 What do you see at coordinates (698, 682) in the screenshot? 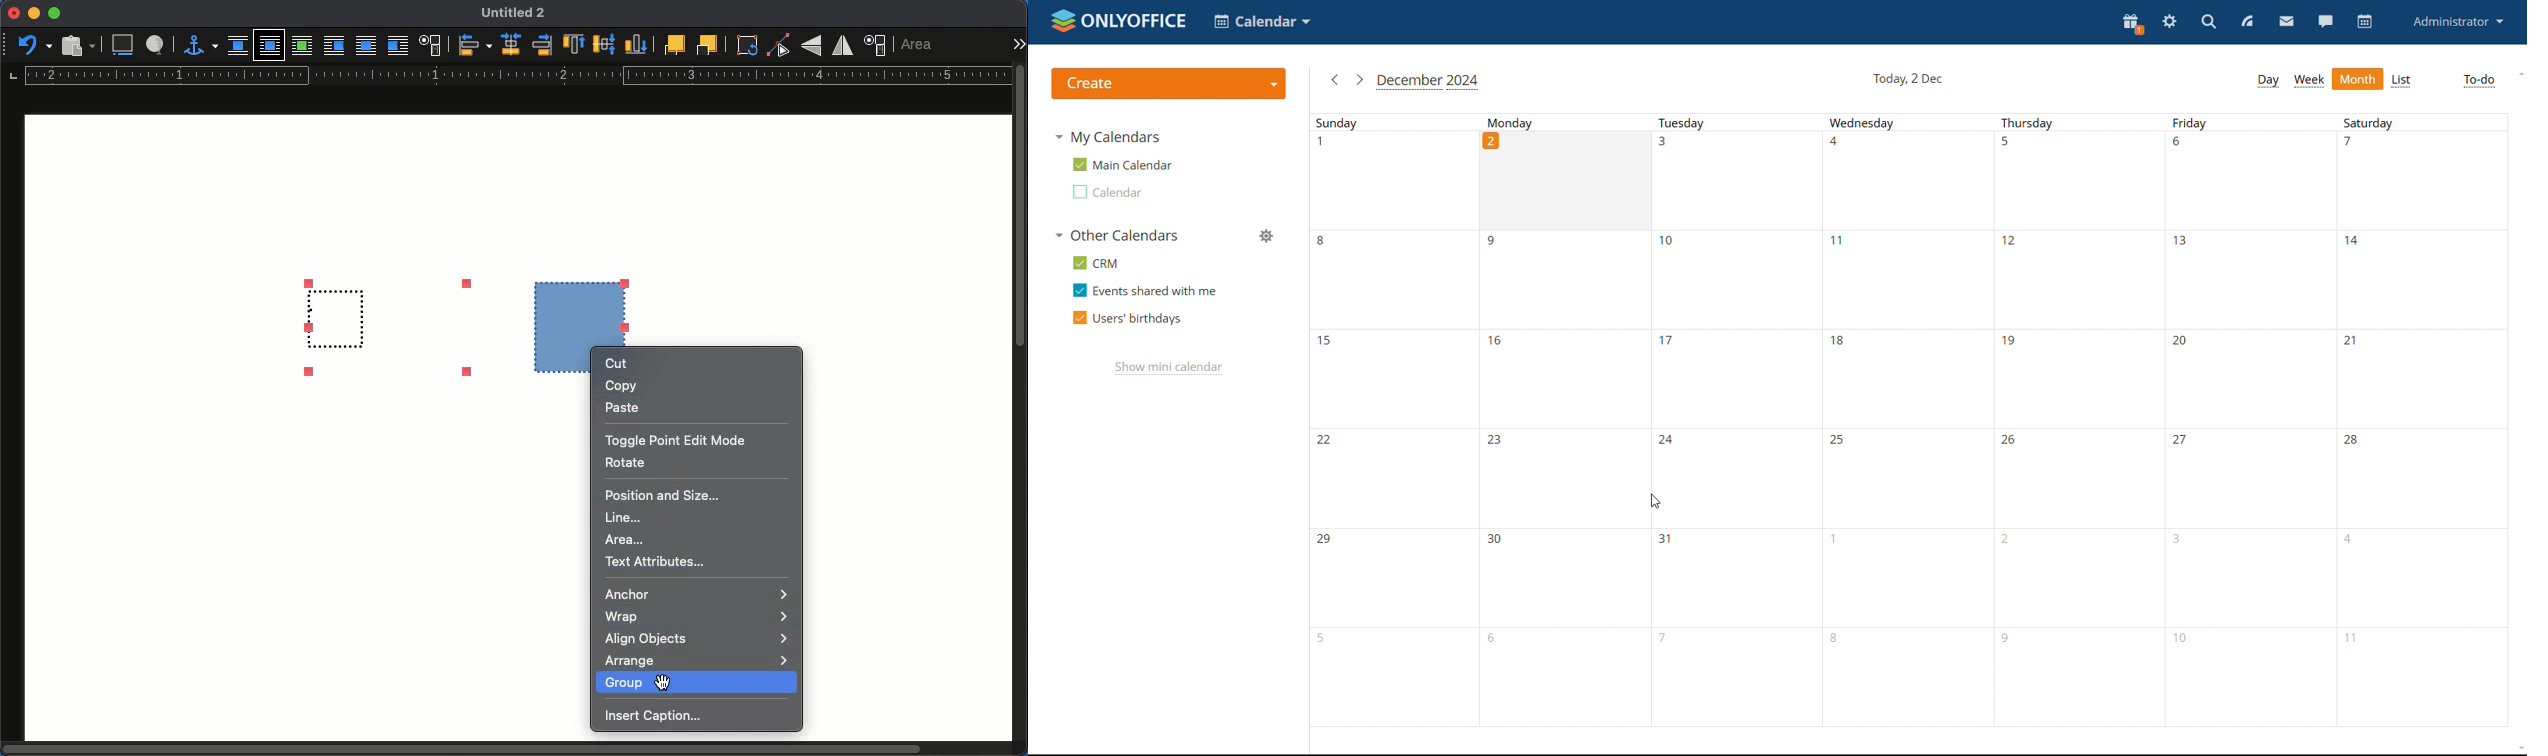
I see `group` at bounding box center [698, 682].